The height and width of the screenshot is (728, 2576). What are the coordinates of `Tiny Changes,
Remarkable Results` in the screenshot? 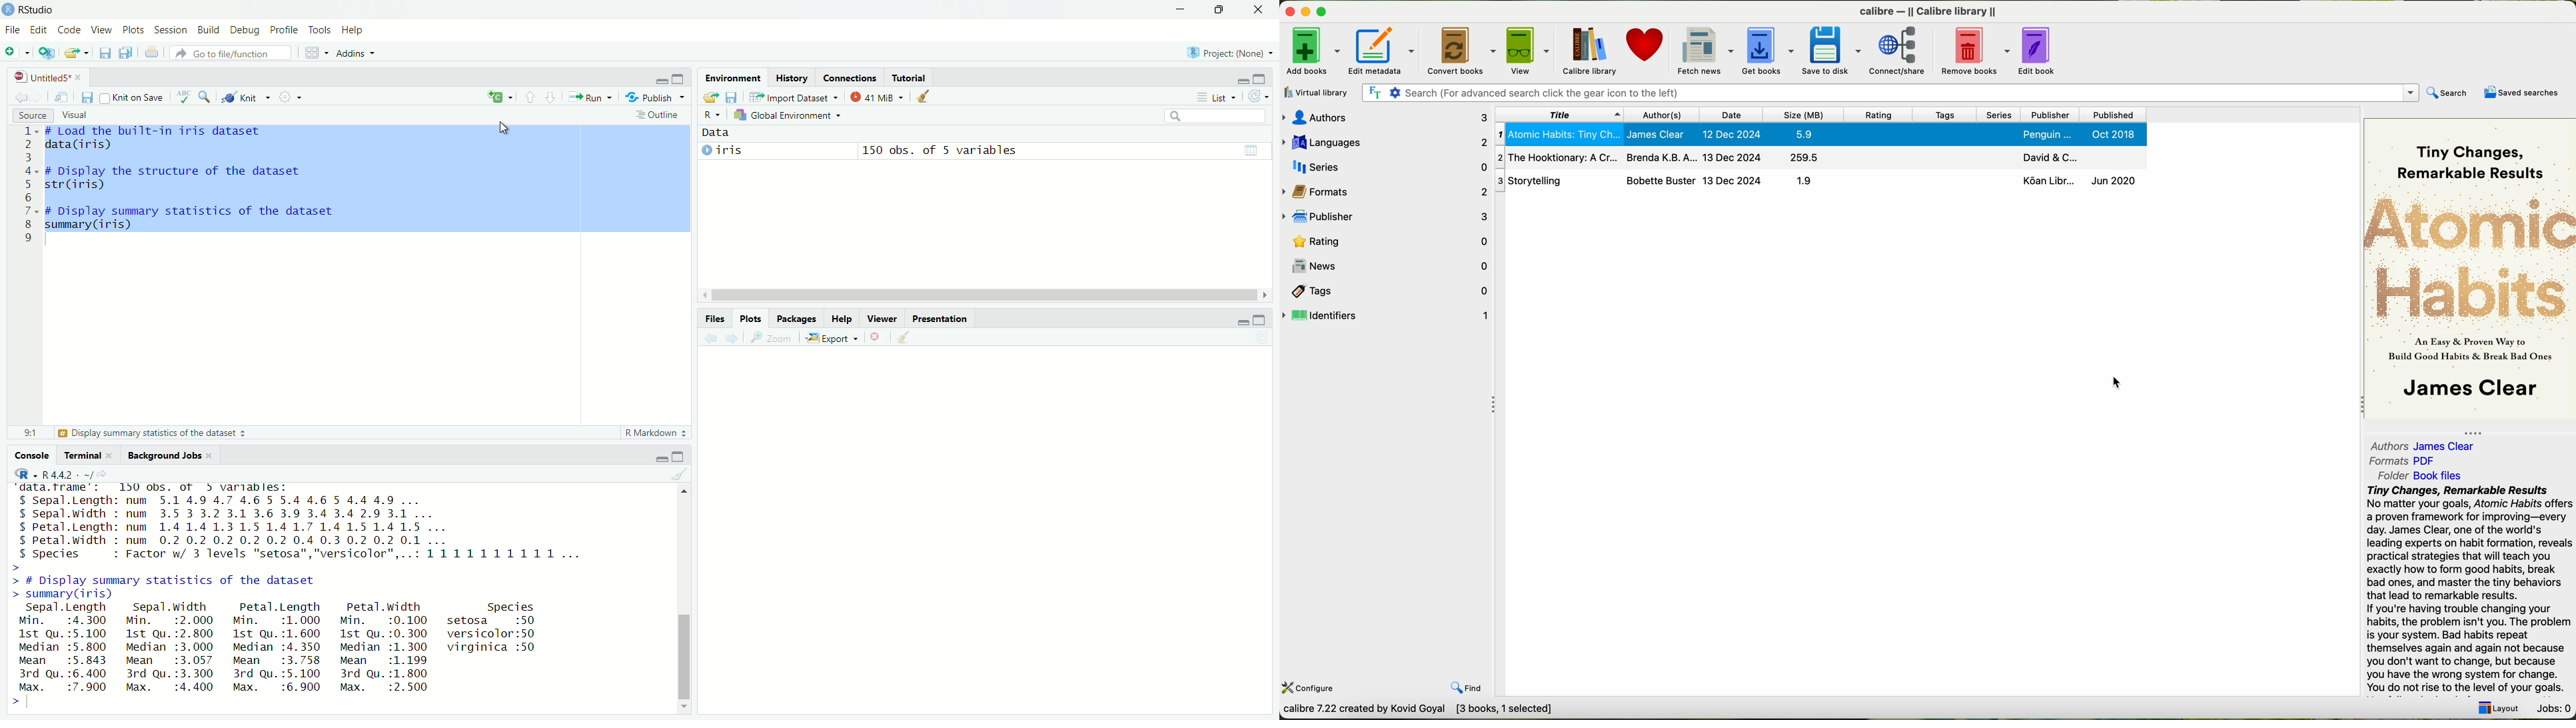 It's located at (2466, 153).